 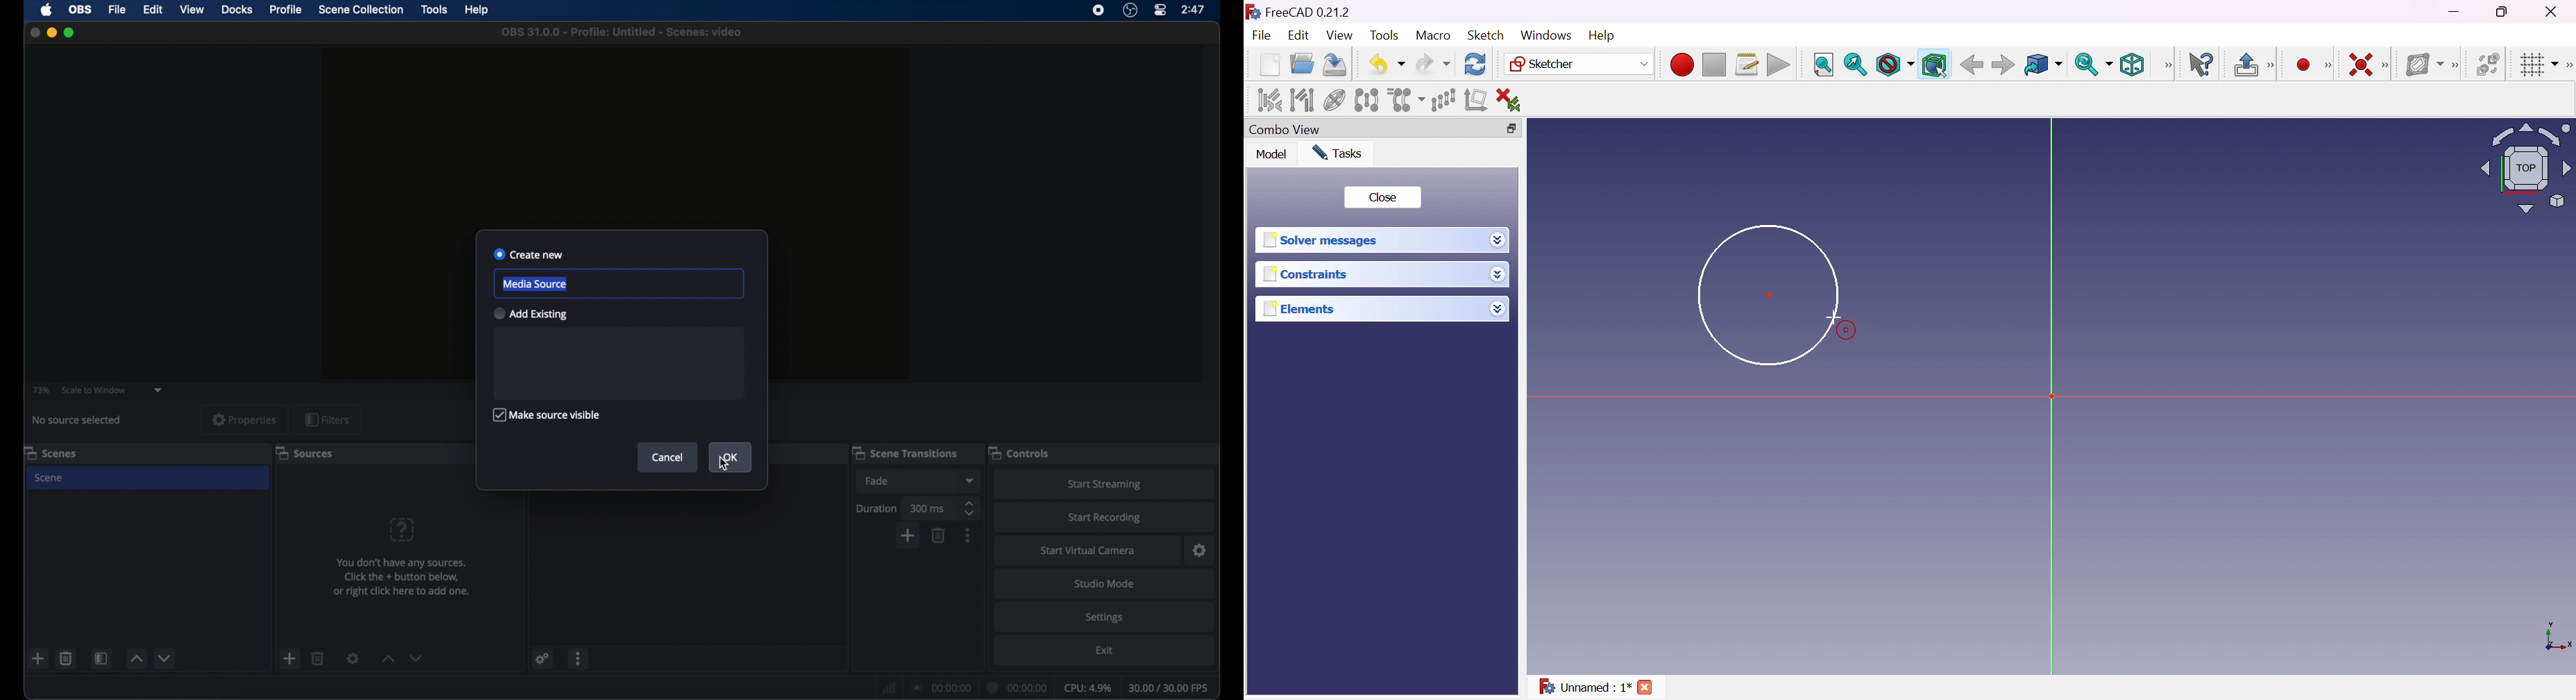 What do you see at coordinates (1546, 35) in the screenshot?
I see `Windows` at bounding box center [1546, 35].